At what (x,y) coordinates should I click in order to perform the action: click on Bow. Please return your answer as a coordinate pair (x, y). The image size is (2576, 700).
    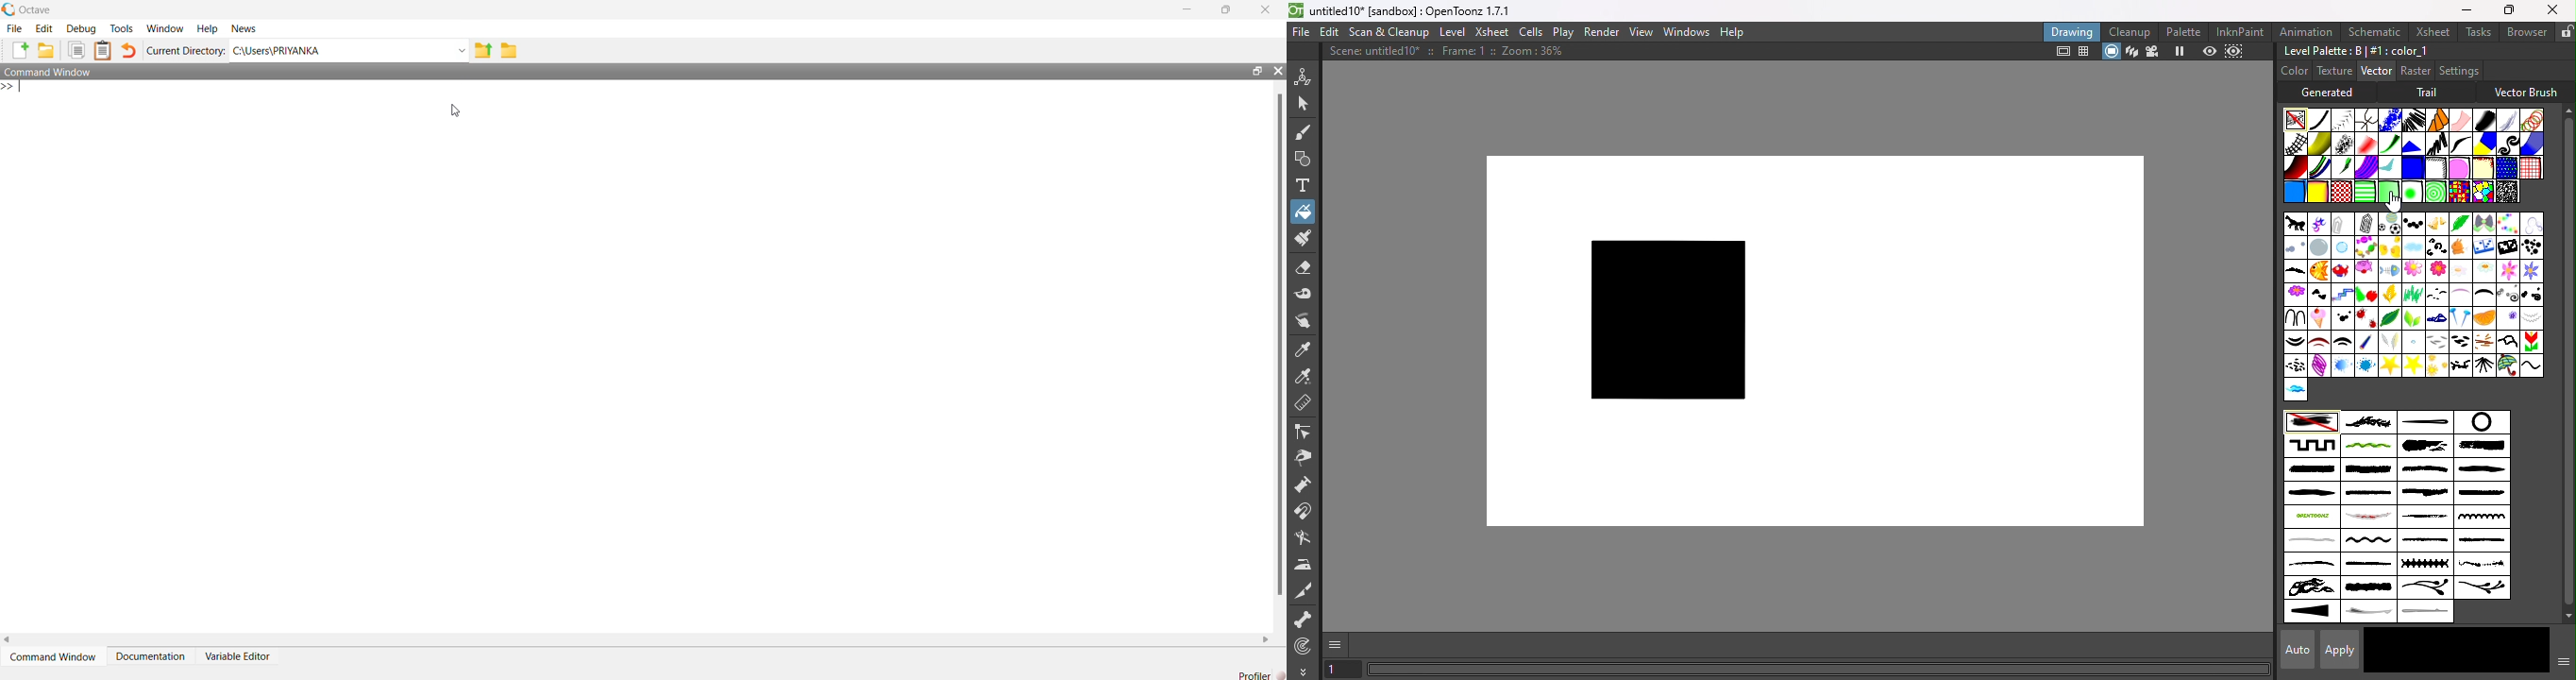
    Looking at the image, I should click on (2483, 224).